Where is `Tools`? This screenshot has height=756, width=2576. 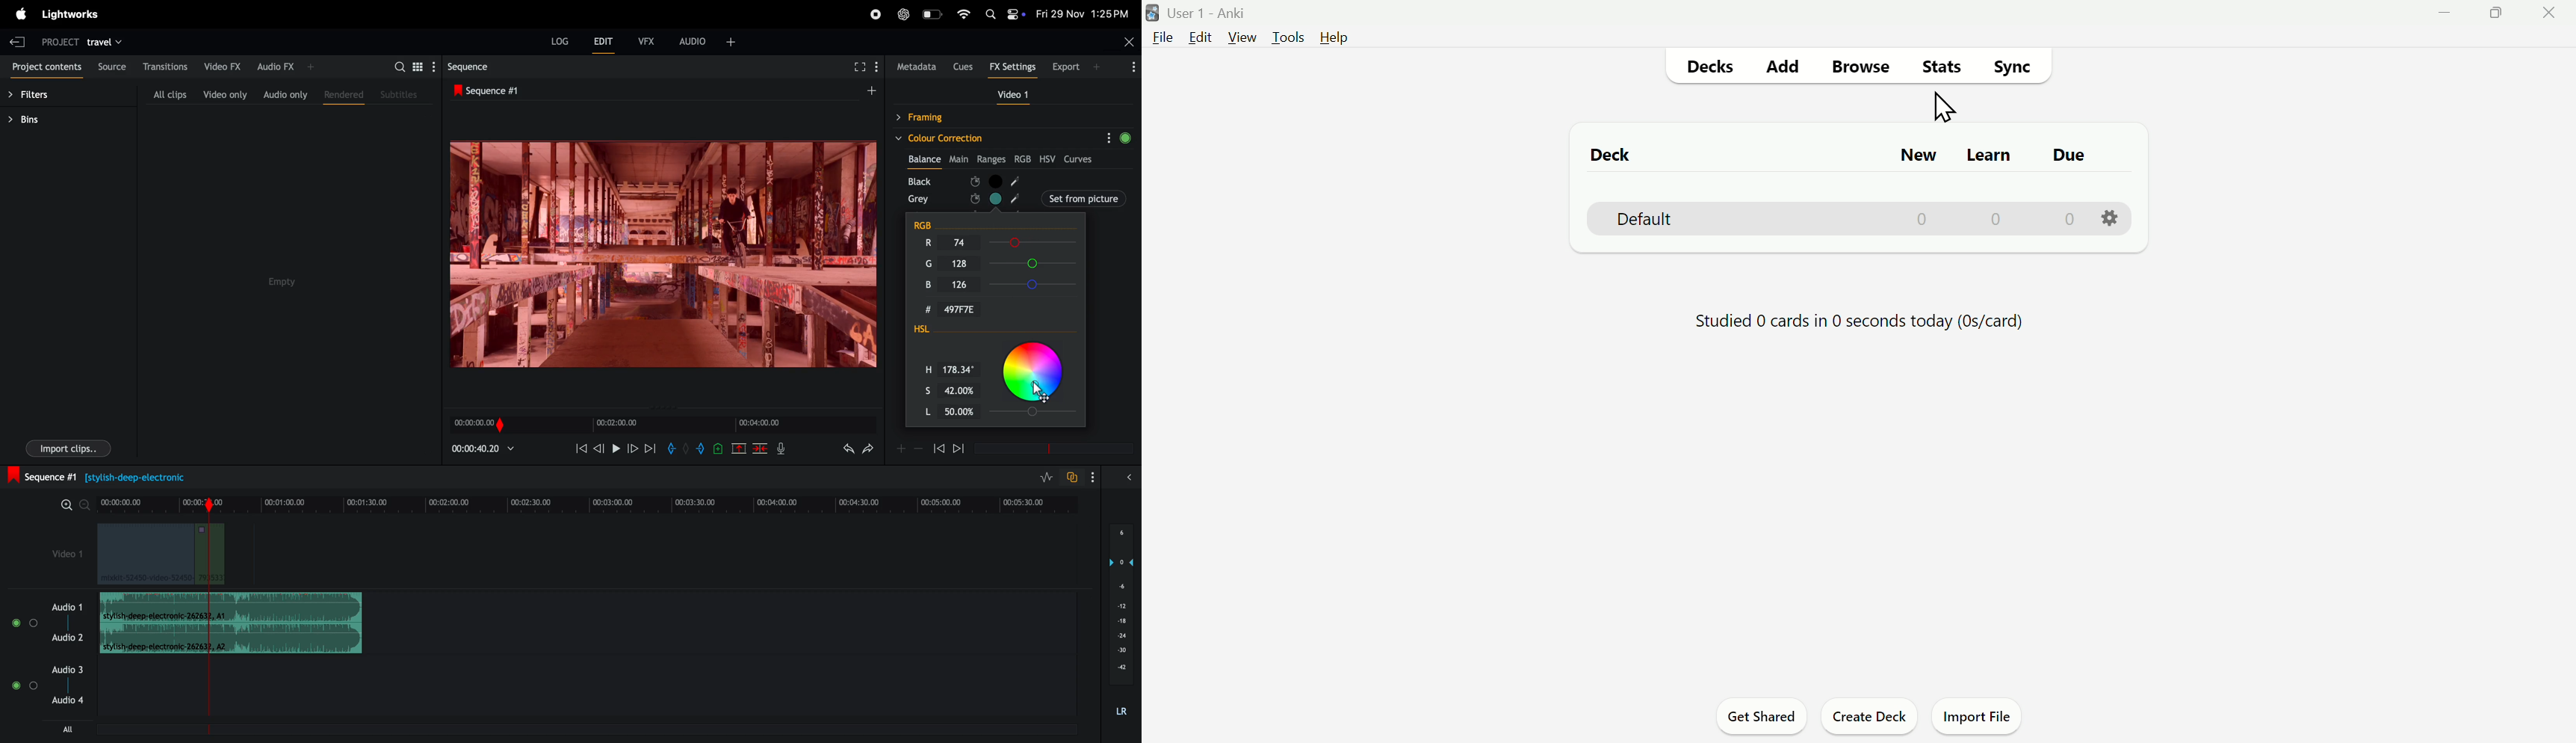 Tools is located at coordinates (1290, 37).